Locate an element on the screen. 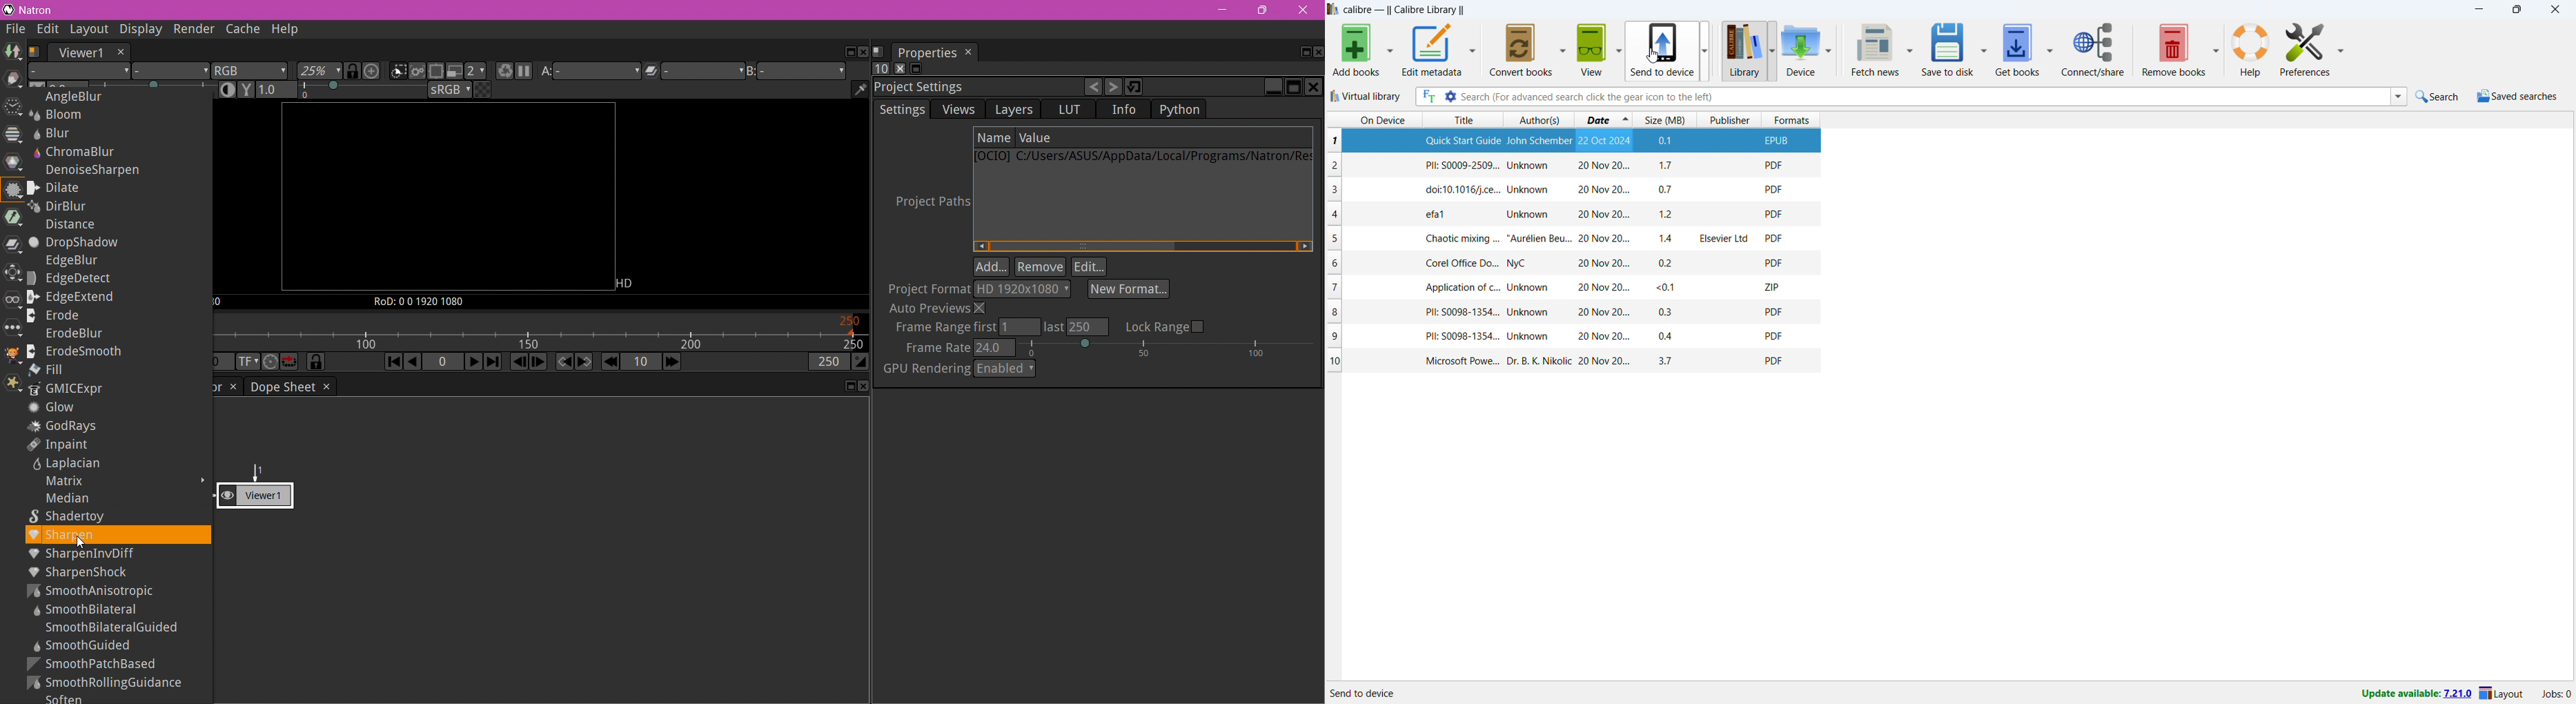  full text search is located at coordinates (1427, 96).